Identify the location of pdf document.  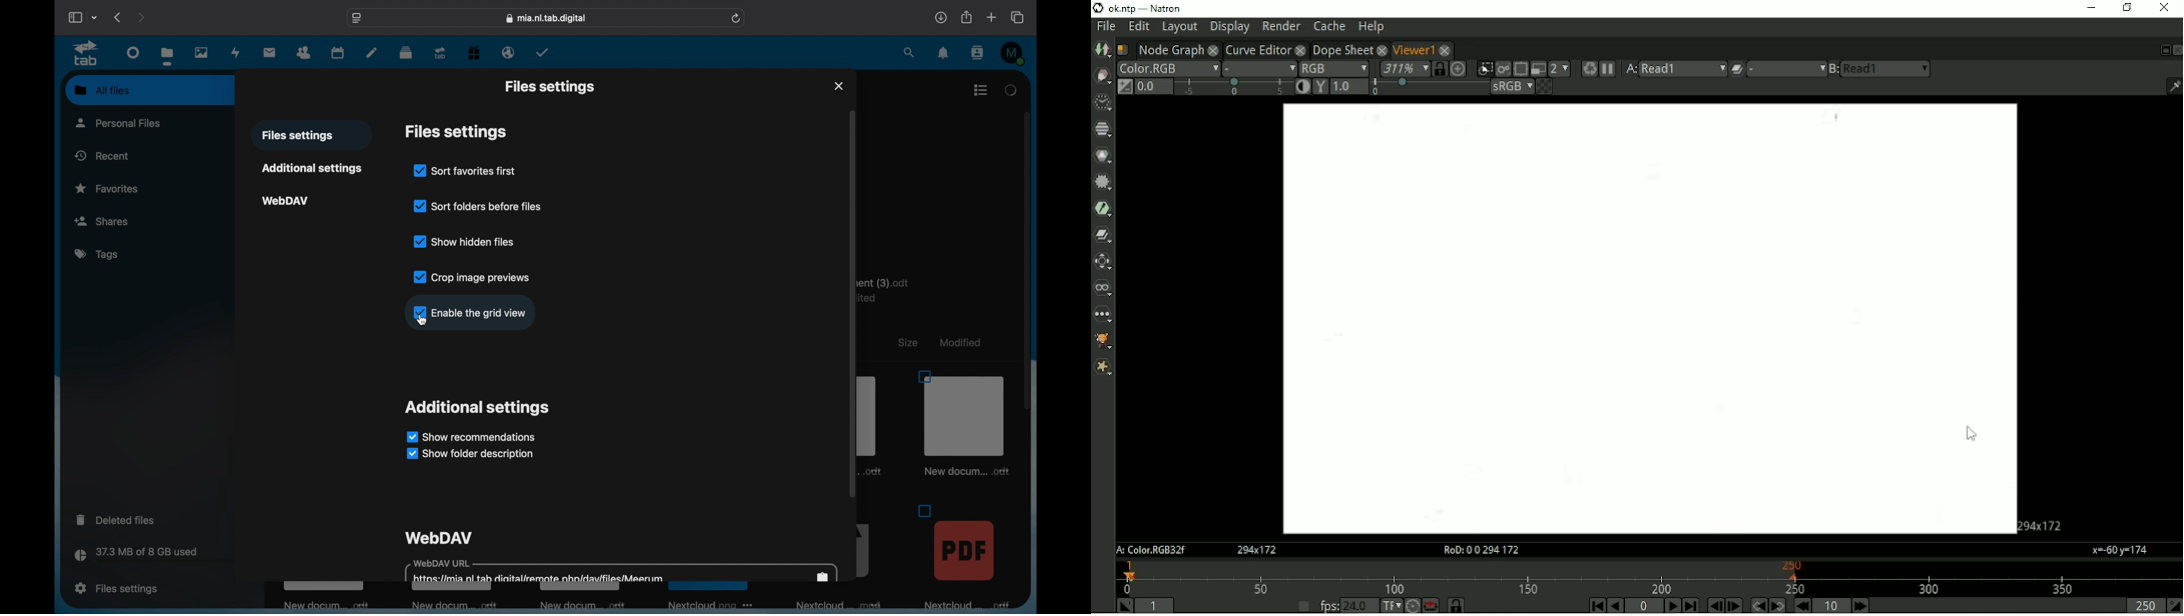
(965, 555).